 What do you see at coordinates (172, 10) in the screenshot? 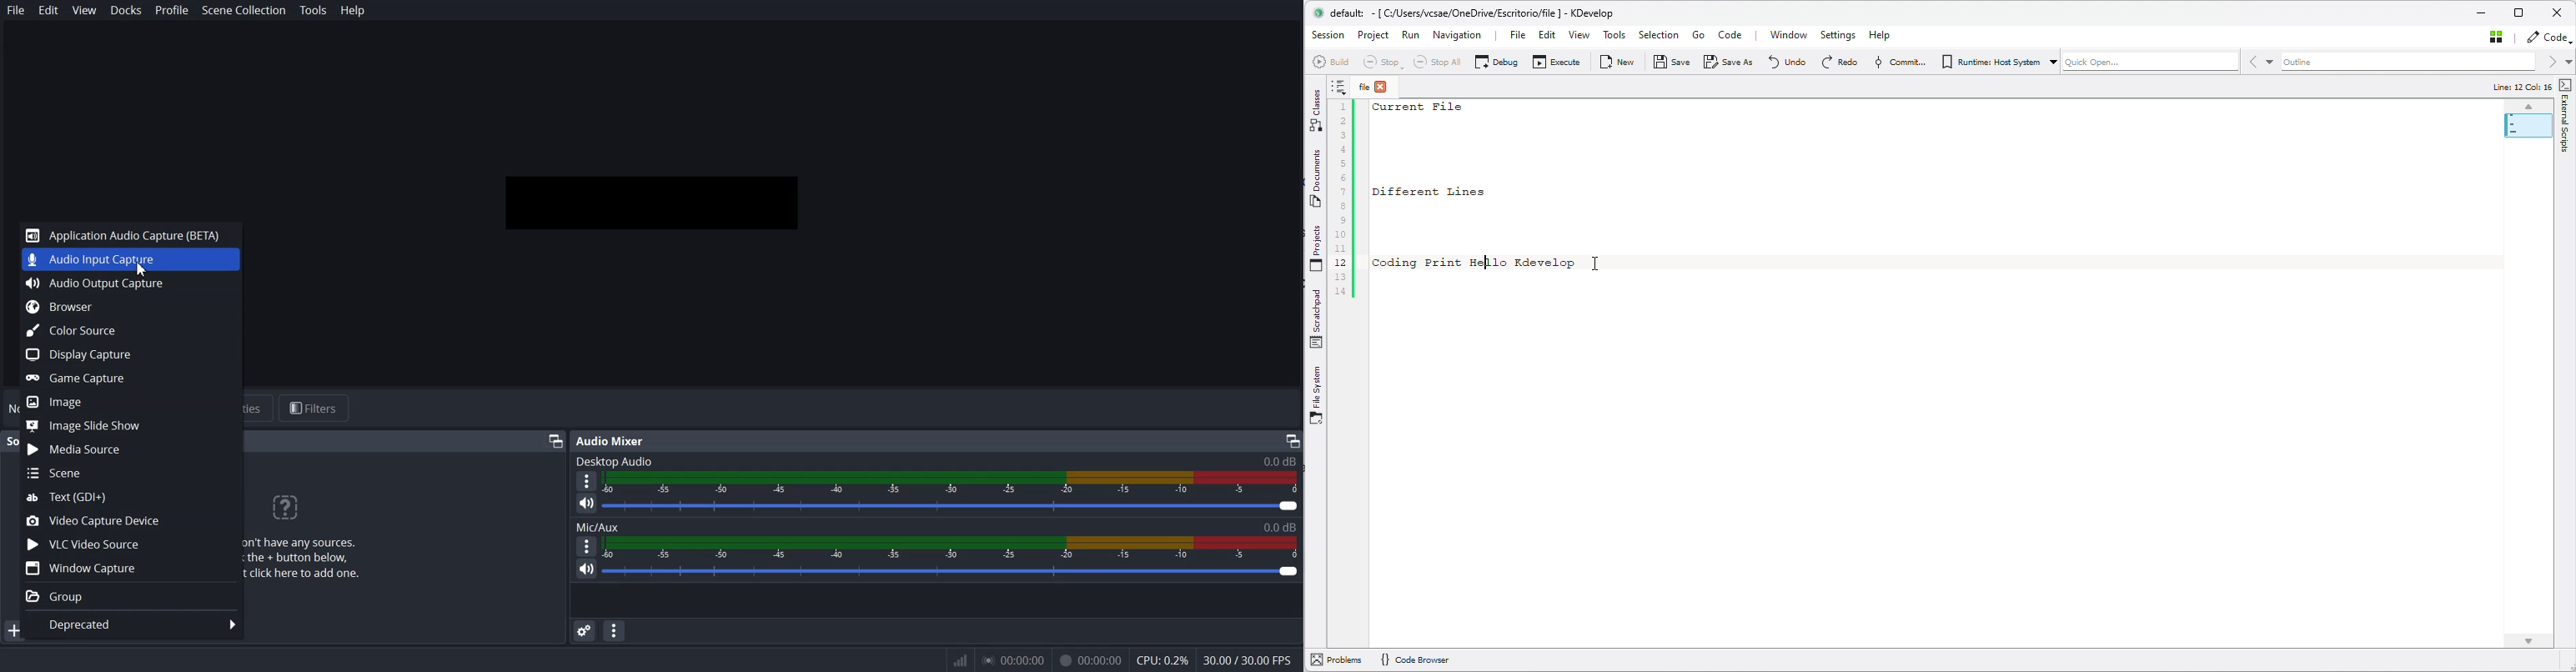
I see `Profile` at bounding box center [172, 10].